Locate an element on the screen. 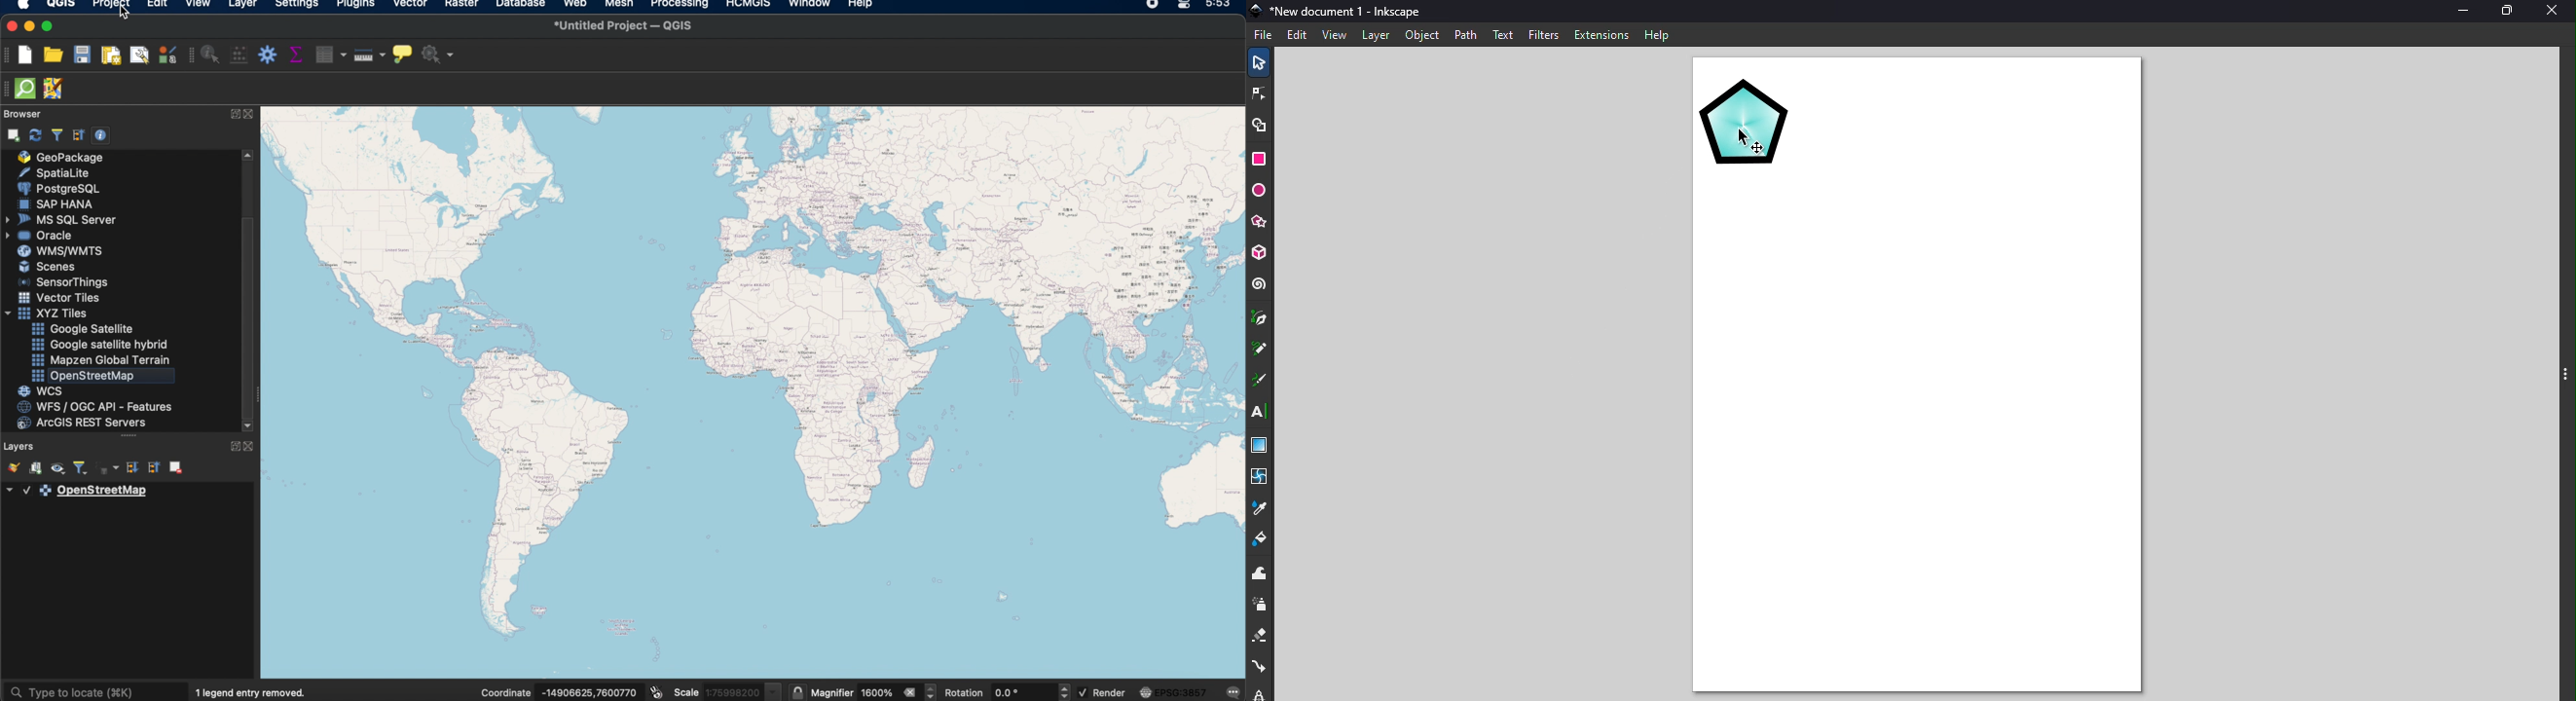 Image resolution: width=2576 pixels, height=728 pixels. remove layer group is located at coordinates (177, 467).